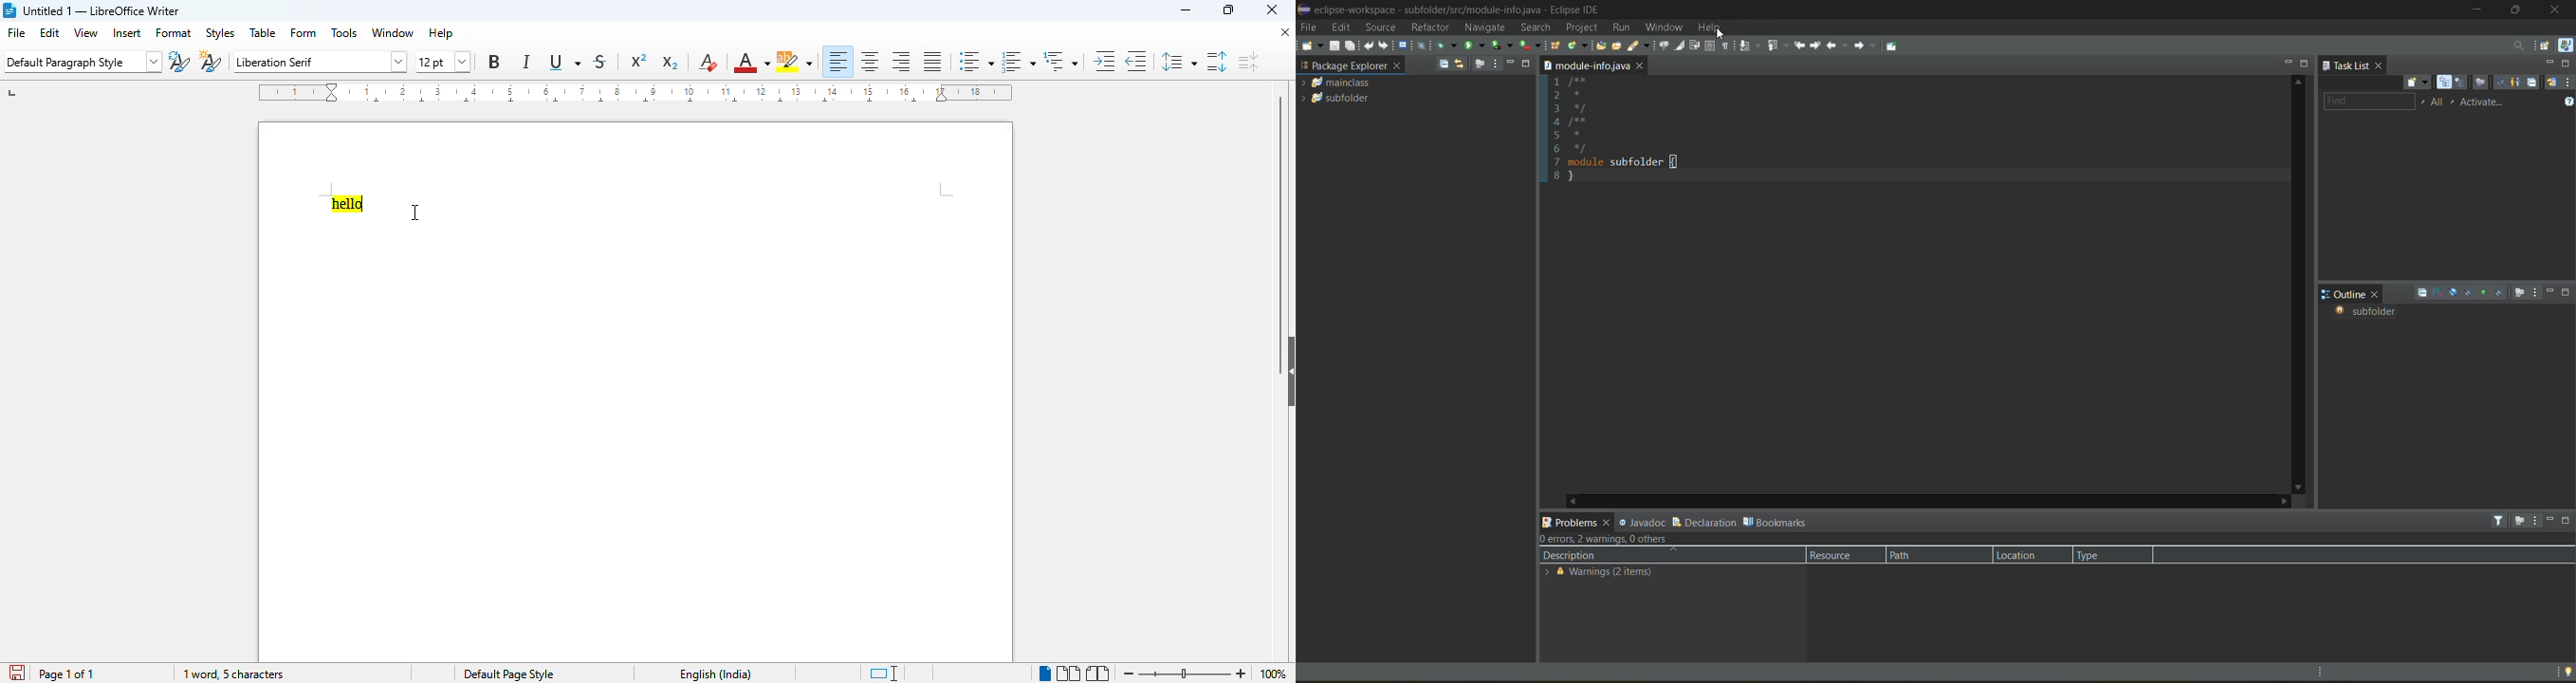 The width and height of the screenshot is (2576, 700). Describe the element at coordinates (2424, 103) in the screenshot. I see `select working set` at that location.